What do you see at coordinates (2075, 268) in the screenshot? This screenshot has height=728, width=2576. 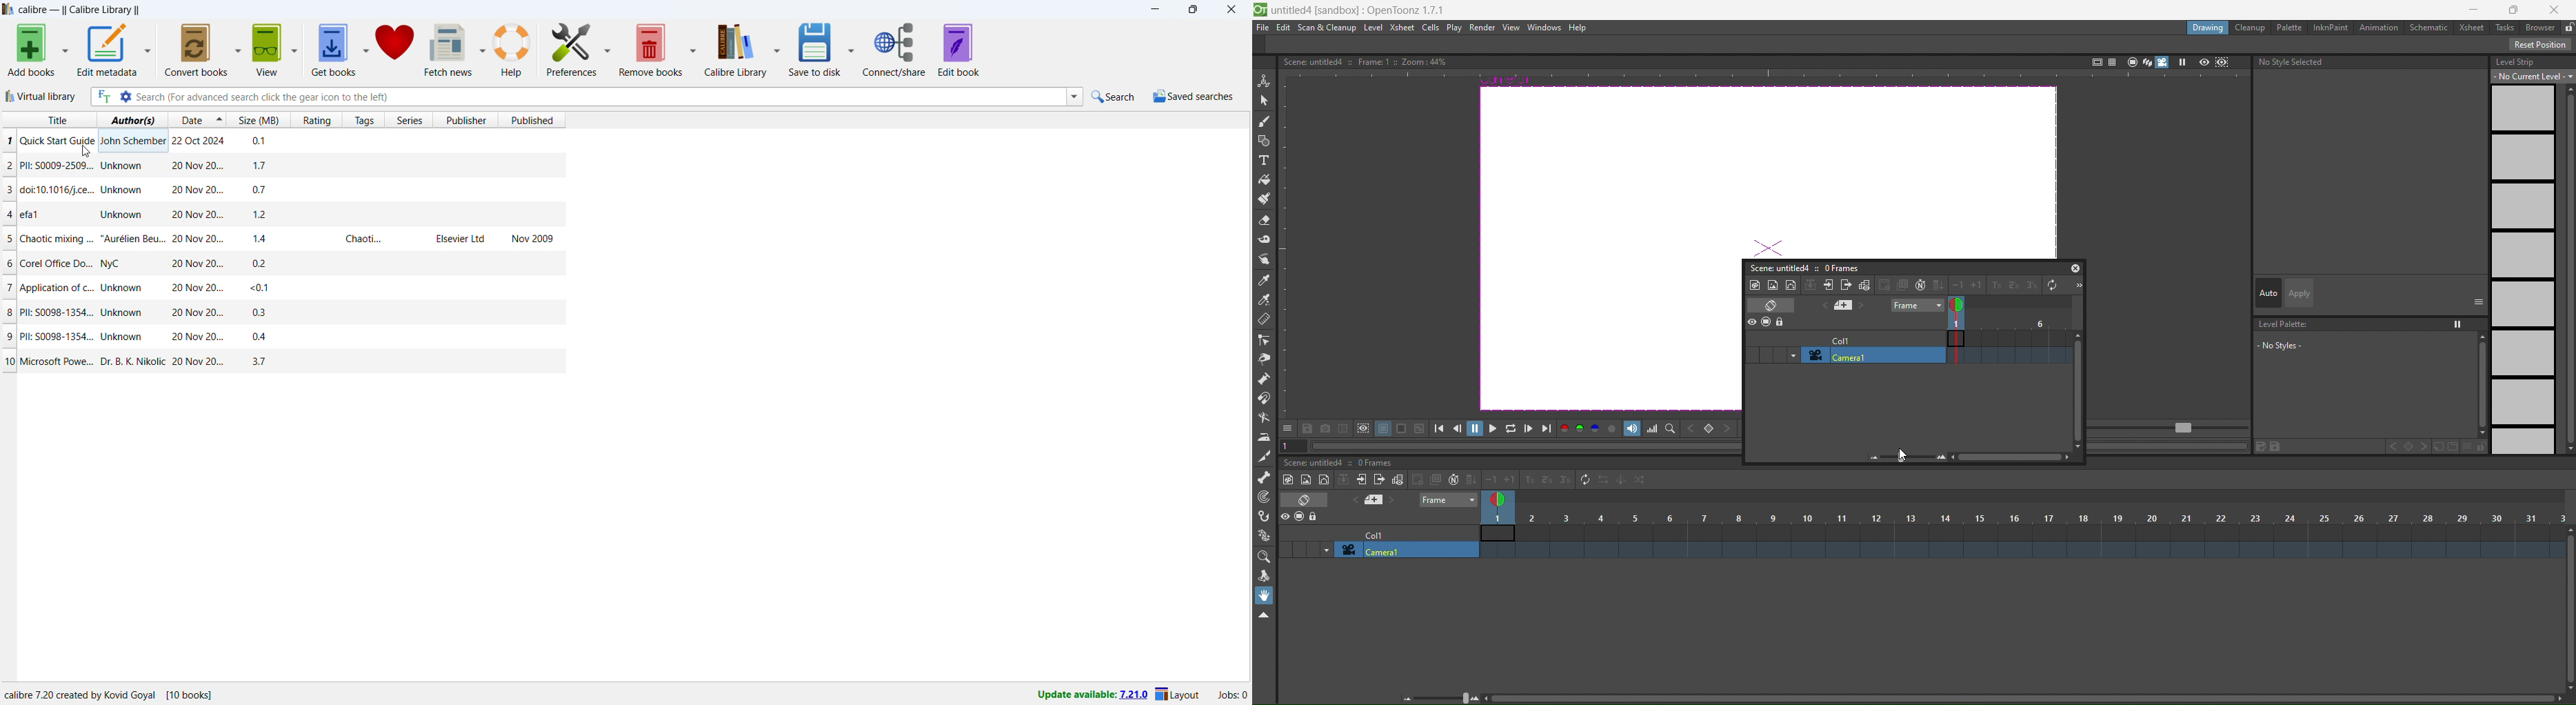 I see `close` at bounding box center [2075, 268].